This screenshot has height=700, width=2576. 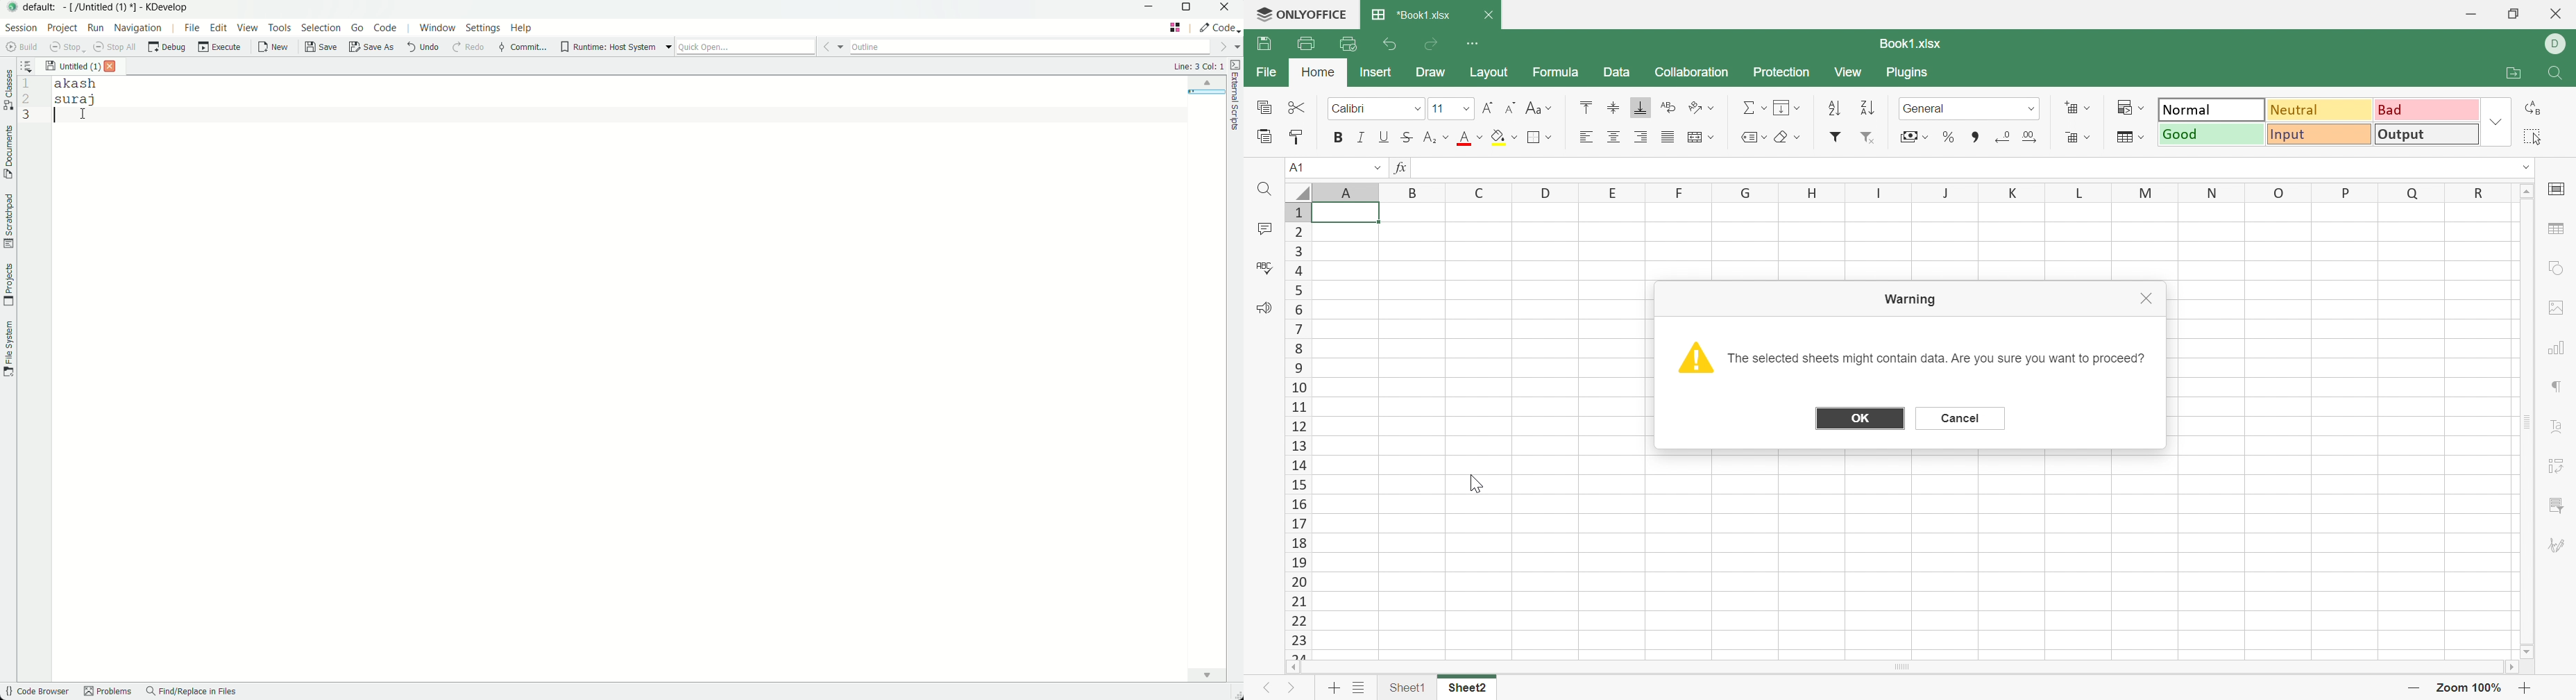 What do you see at coordinates (1643, 108) in the screenshot?
I see `Align Bottom` at bounding box center [1643, 108].